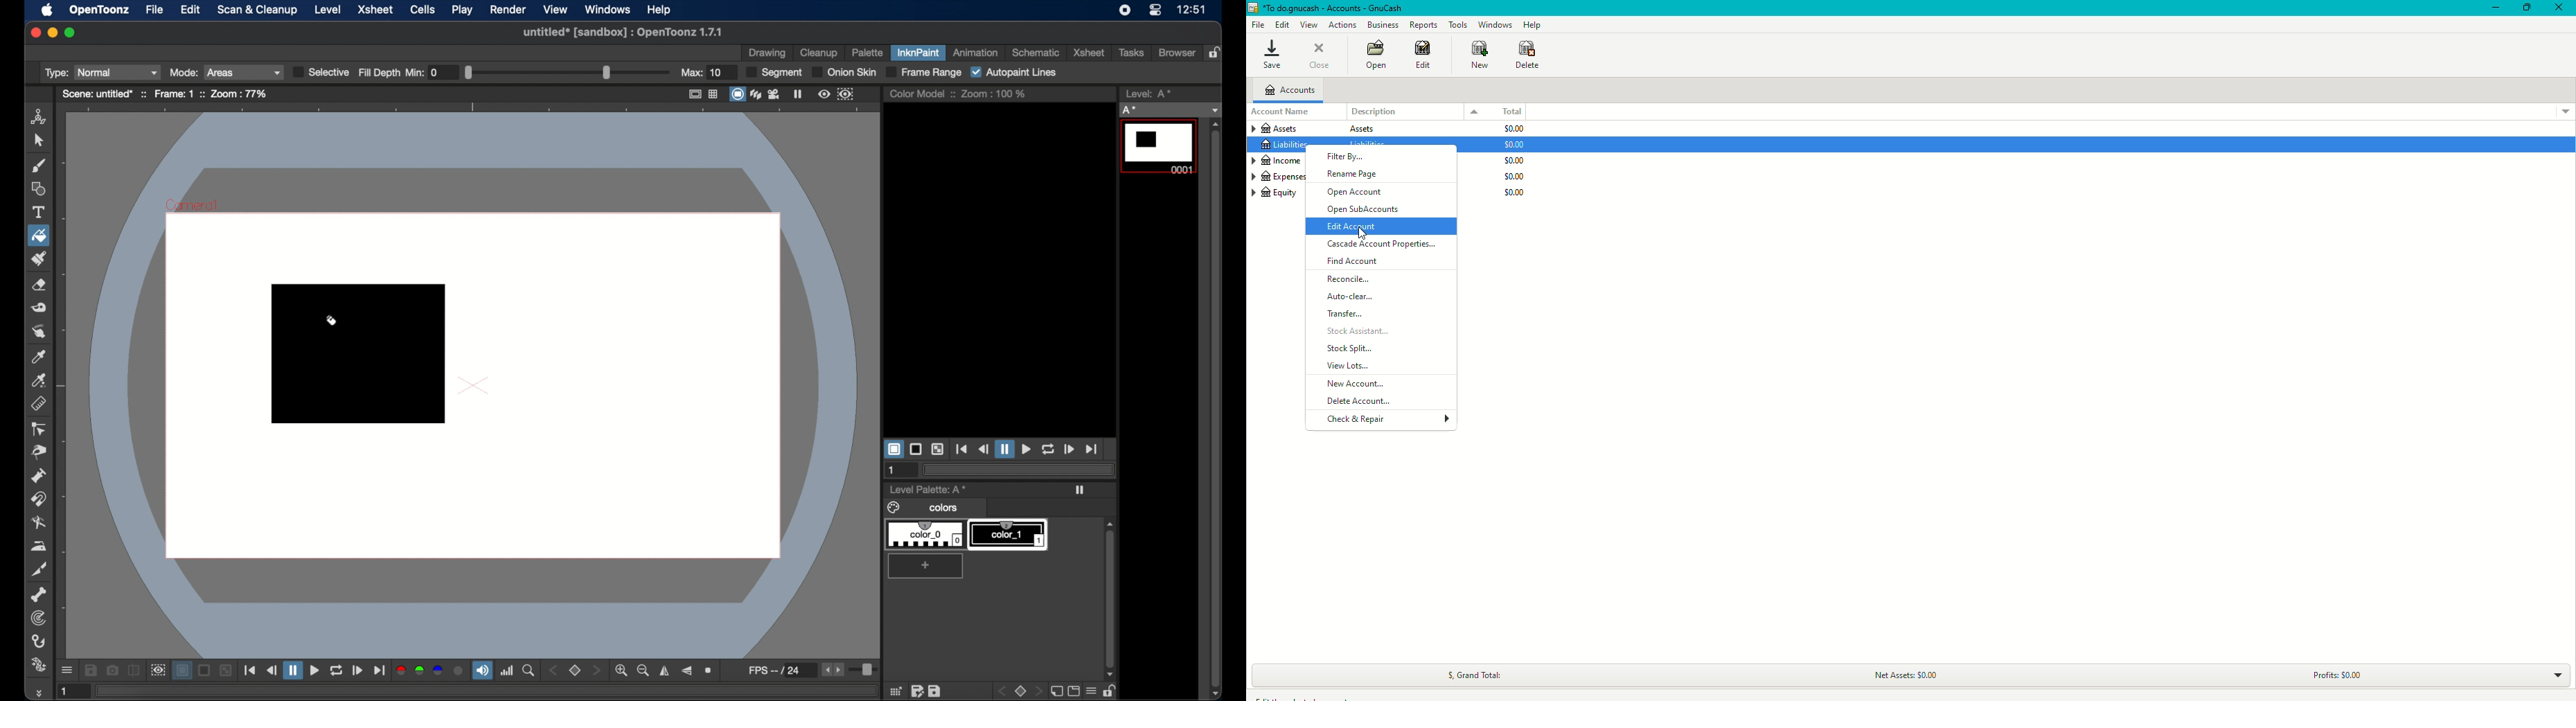 Image resolution: width=2576 pixels, height=728 pixels. What do you see at coordinates (927, 535) in the screenshot?
I see `color_0` at bounding box center [927, 535].